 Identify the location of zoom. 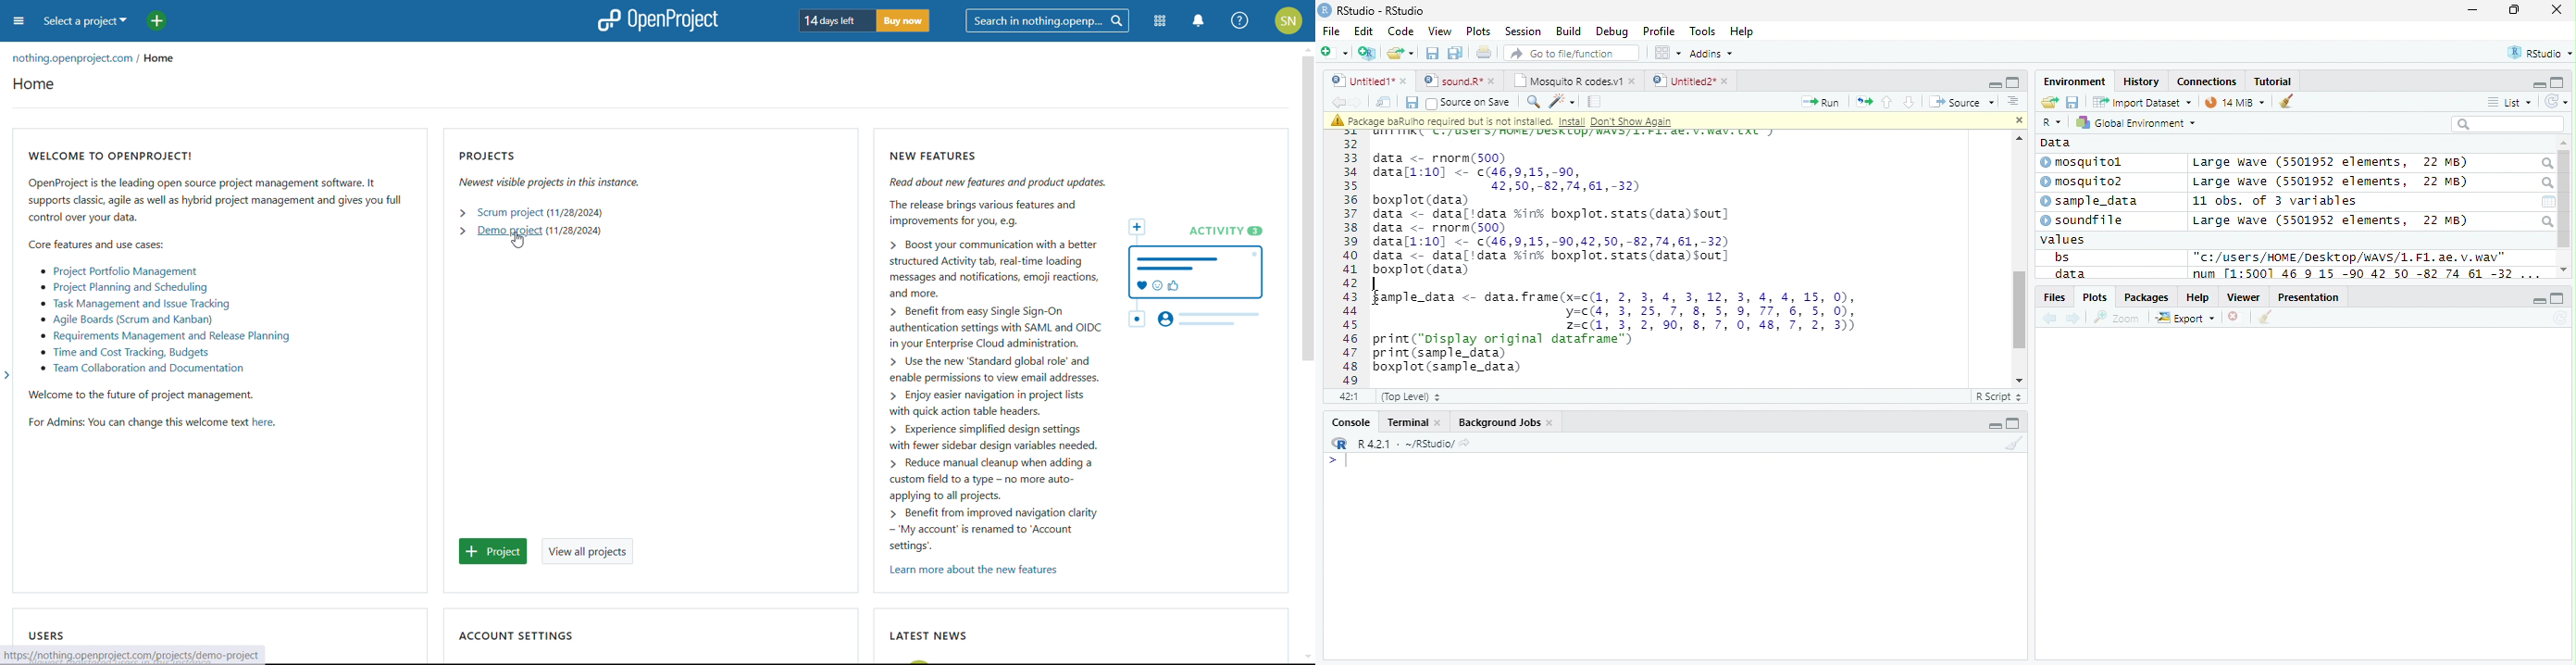
(2117, 317).